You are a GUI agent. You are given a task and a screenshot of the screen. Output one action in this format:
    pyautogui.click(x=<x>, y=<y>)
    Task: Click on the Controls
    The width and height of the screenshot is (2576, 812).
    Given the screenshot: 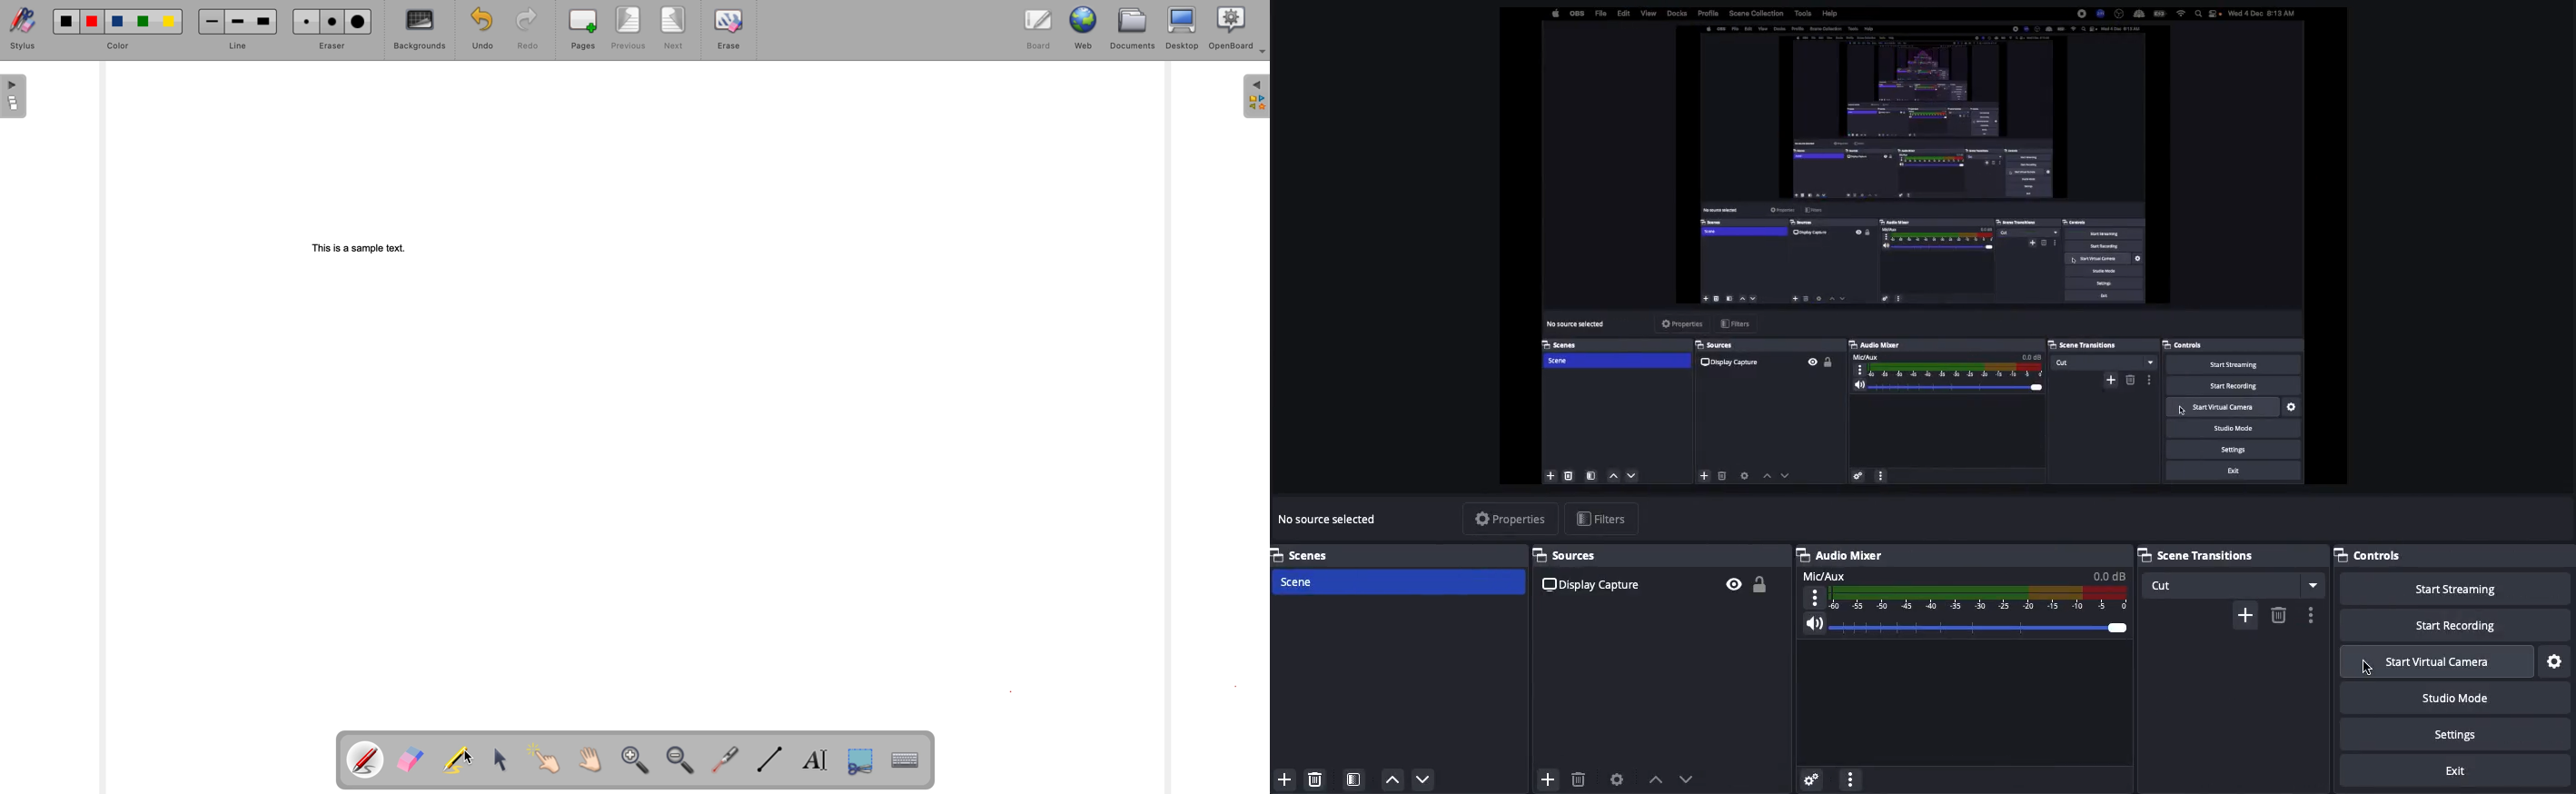 What is the action you would take?
    pyautogui.click(x=2378, y=553)
    